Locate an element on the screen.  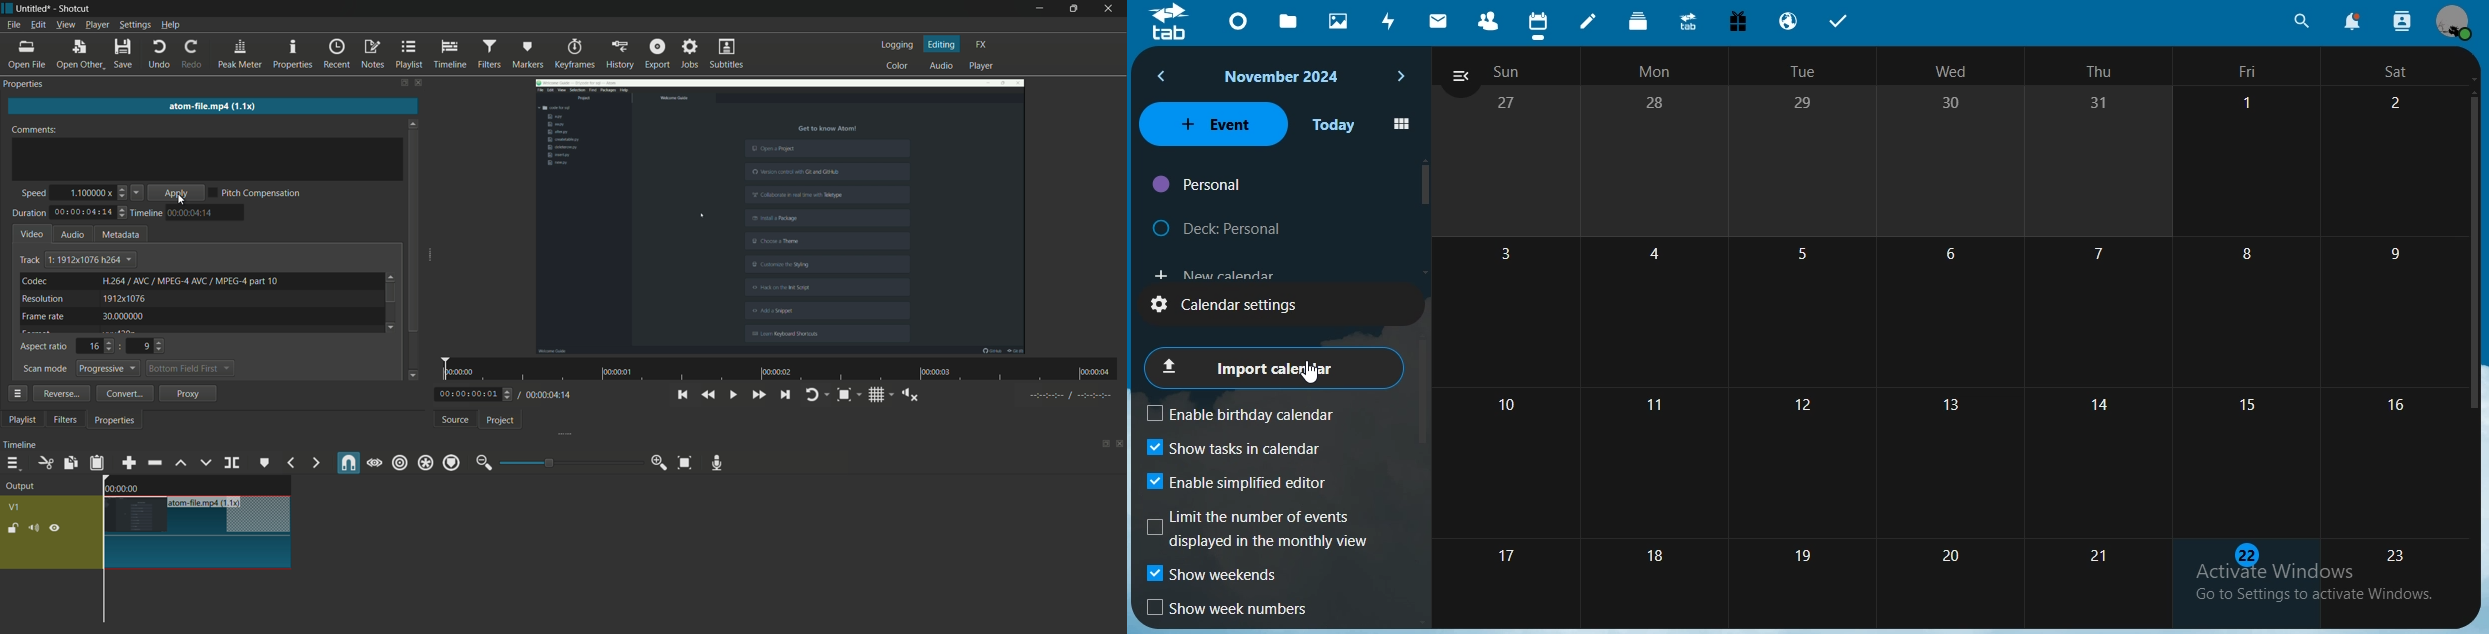
close timeline is located at coordinates (1120, 443).